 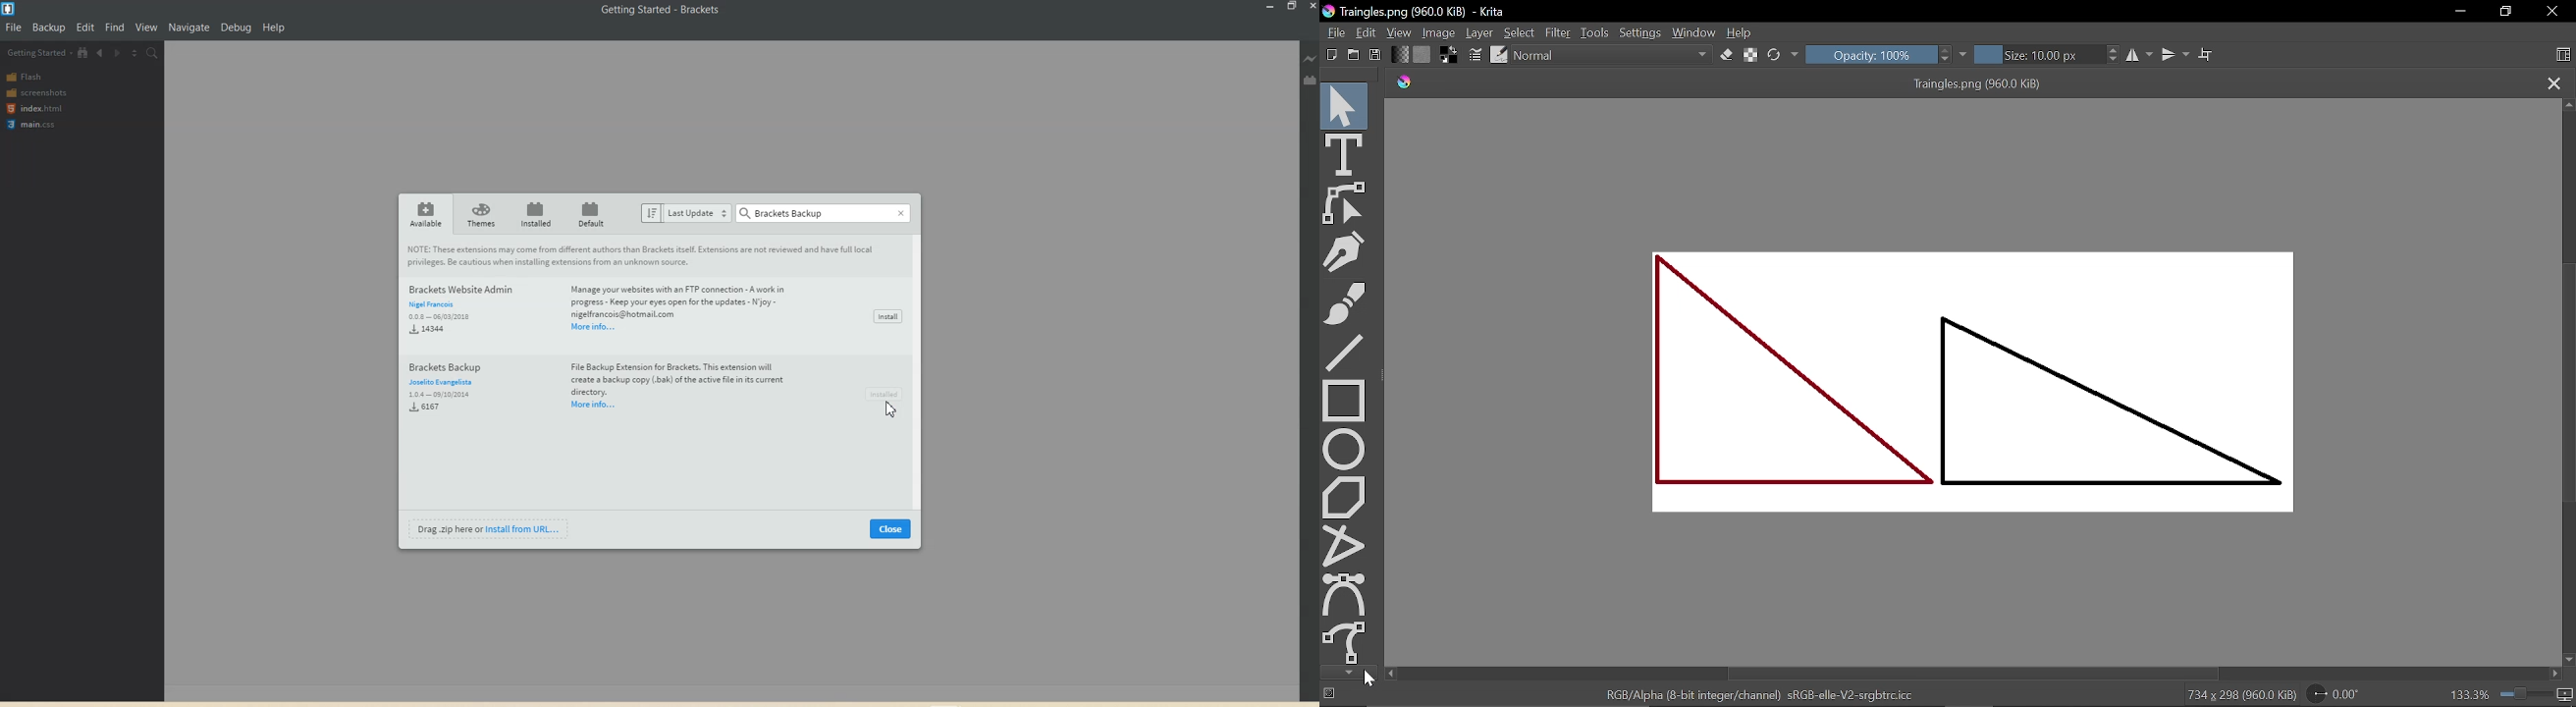 What do you see at coordinates (1405, 83) in the screenshot?
I see `app icon` at bounding box center [1405, 83].